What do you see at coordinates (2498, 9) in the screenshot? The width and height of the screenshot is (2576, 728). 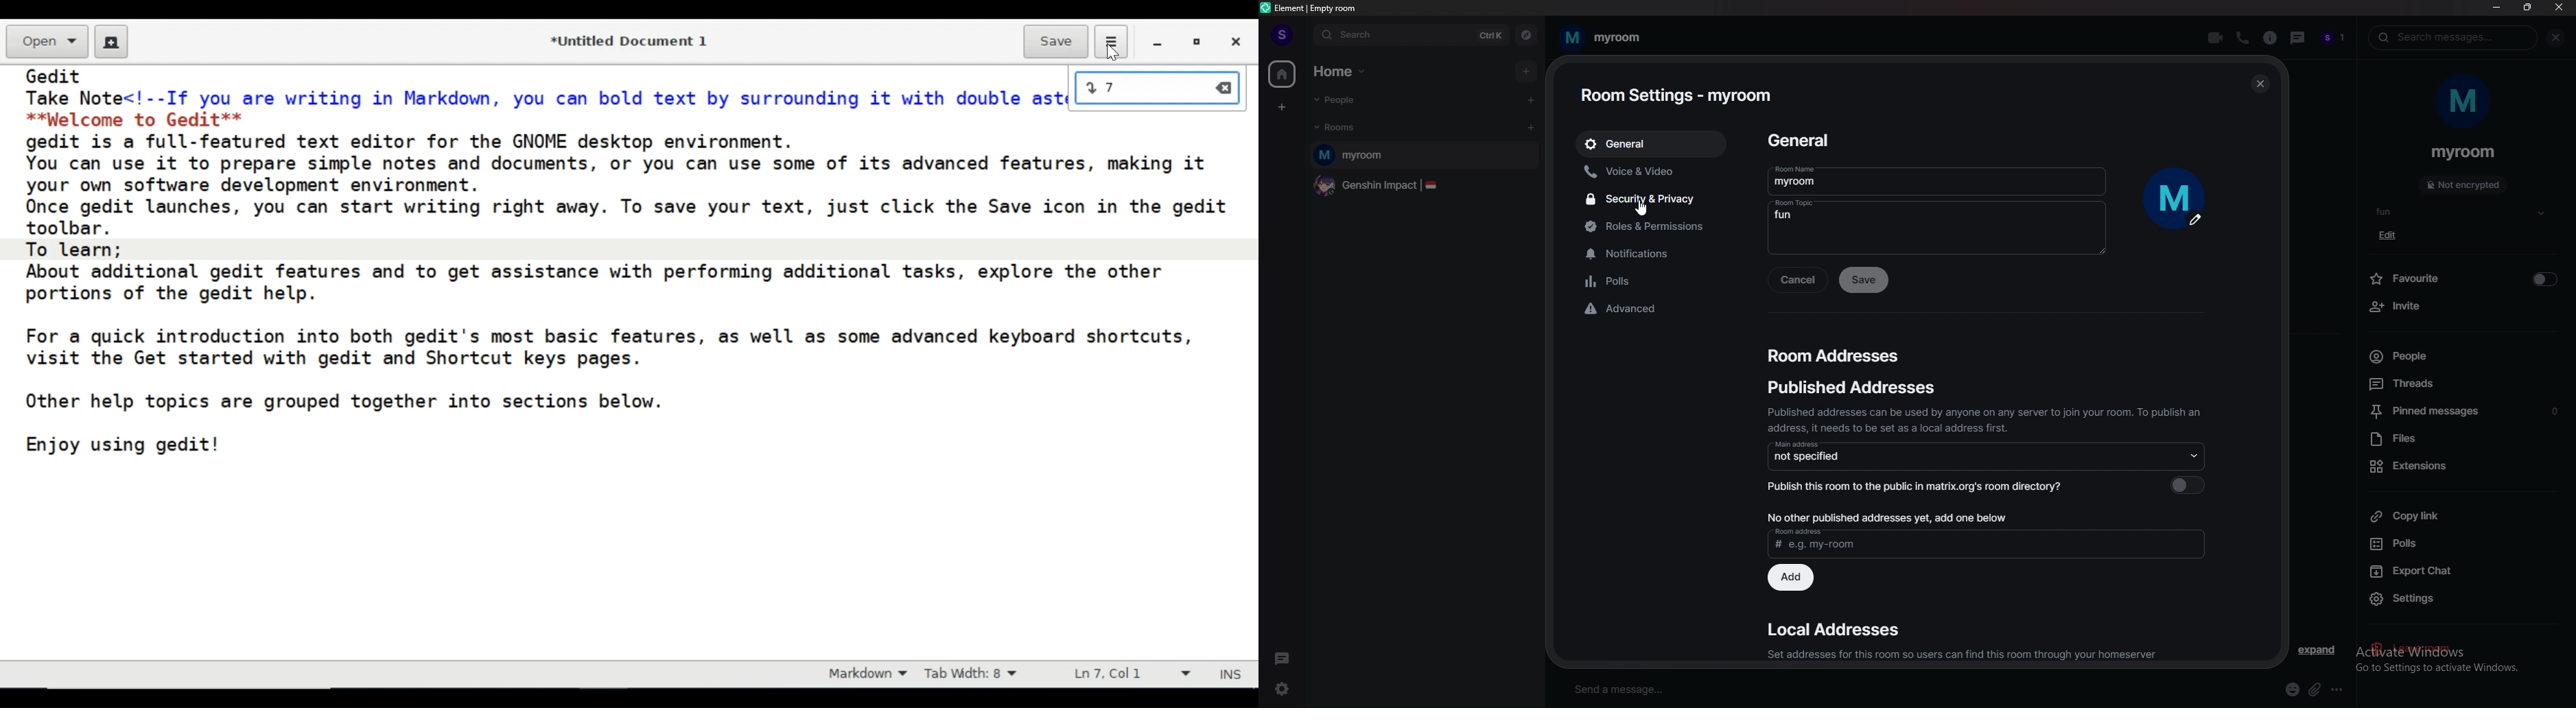 I see `minimize` at bounding box center [2498, 9].